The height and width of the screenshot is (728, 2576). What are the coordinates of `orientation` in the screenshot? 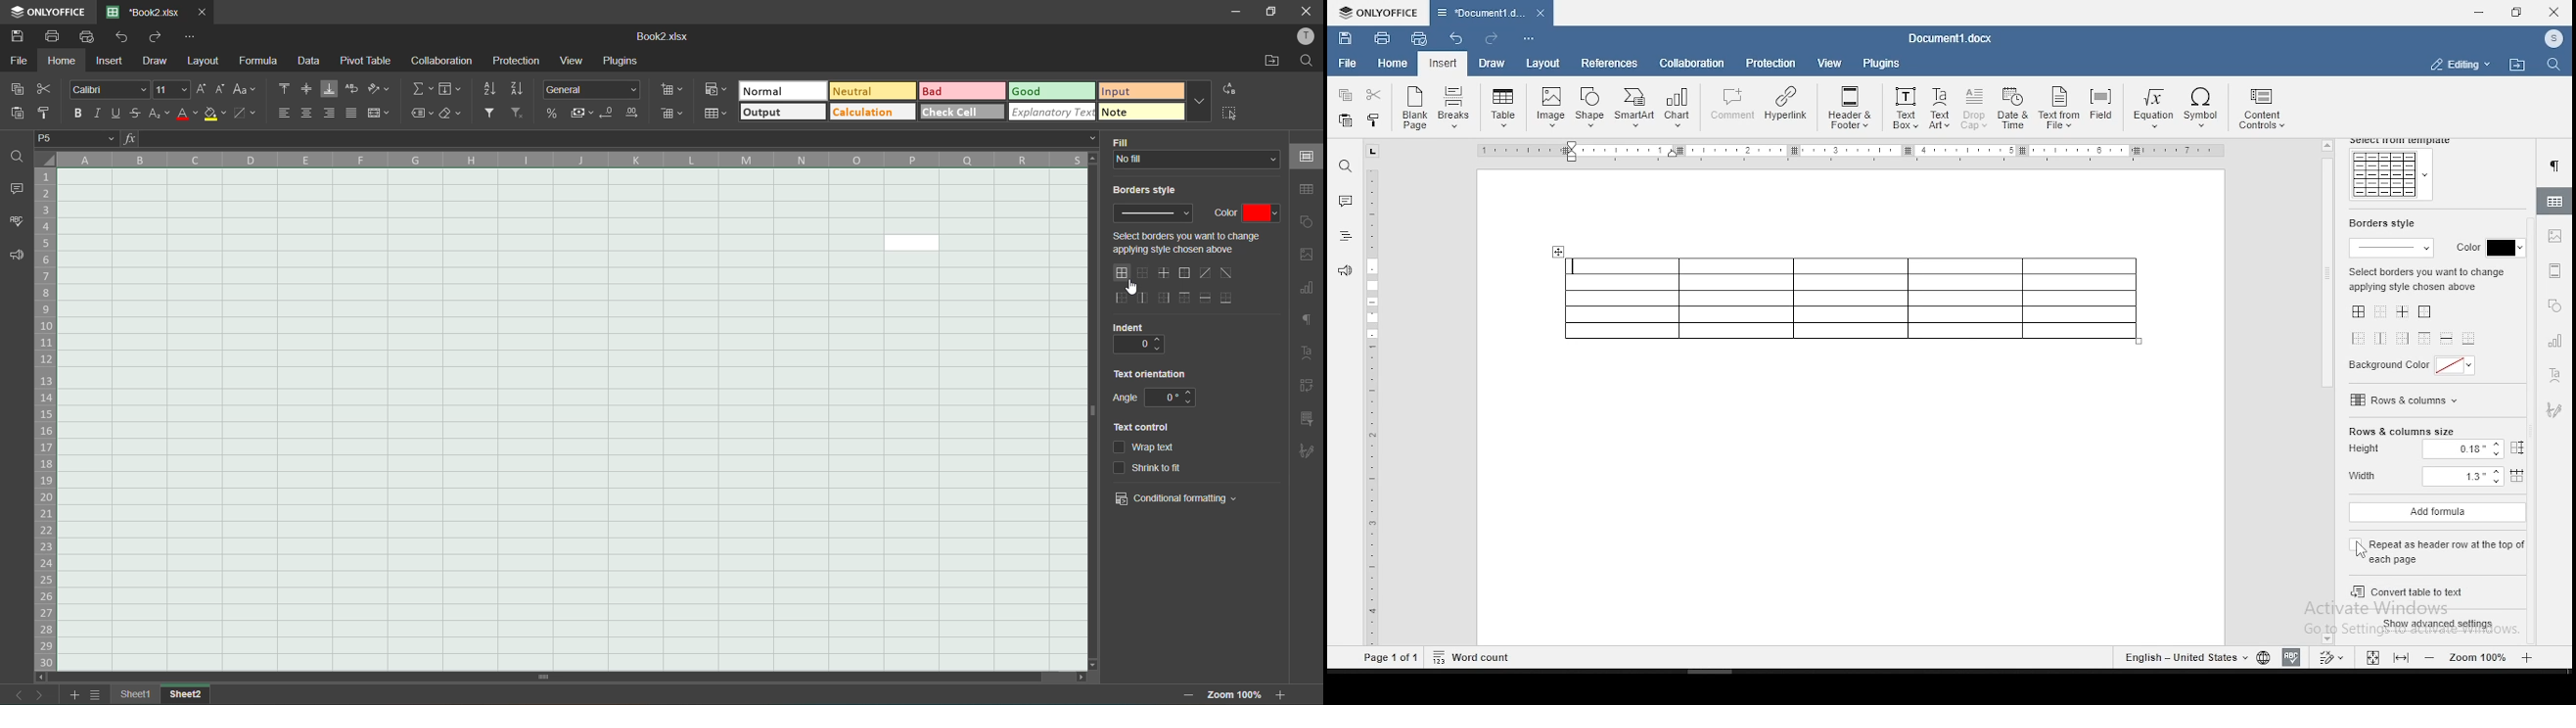 It's located at (378, 90).